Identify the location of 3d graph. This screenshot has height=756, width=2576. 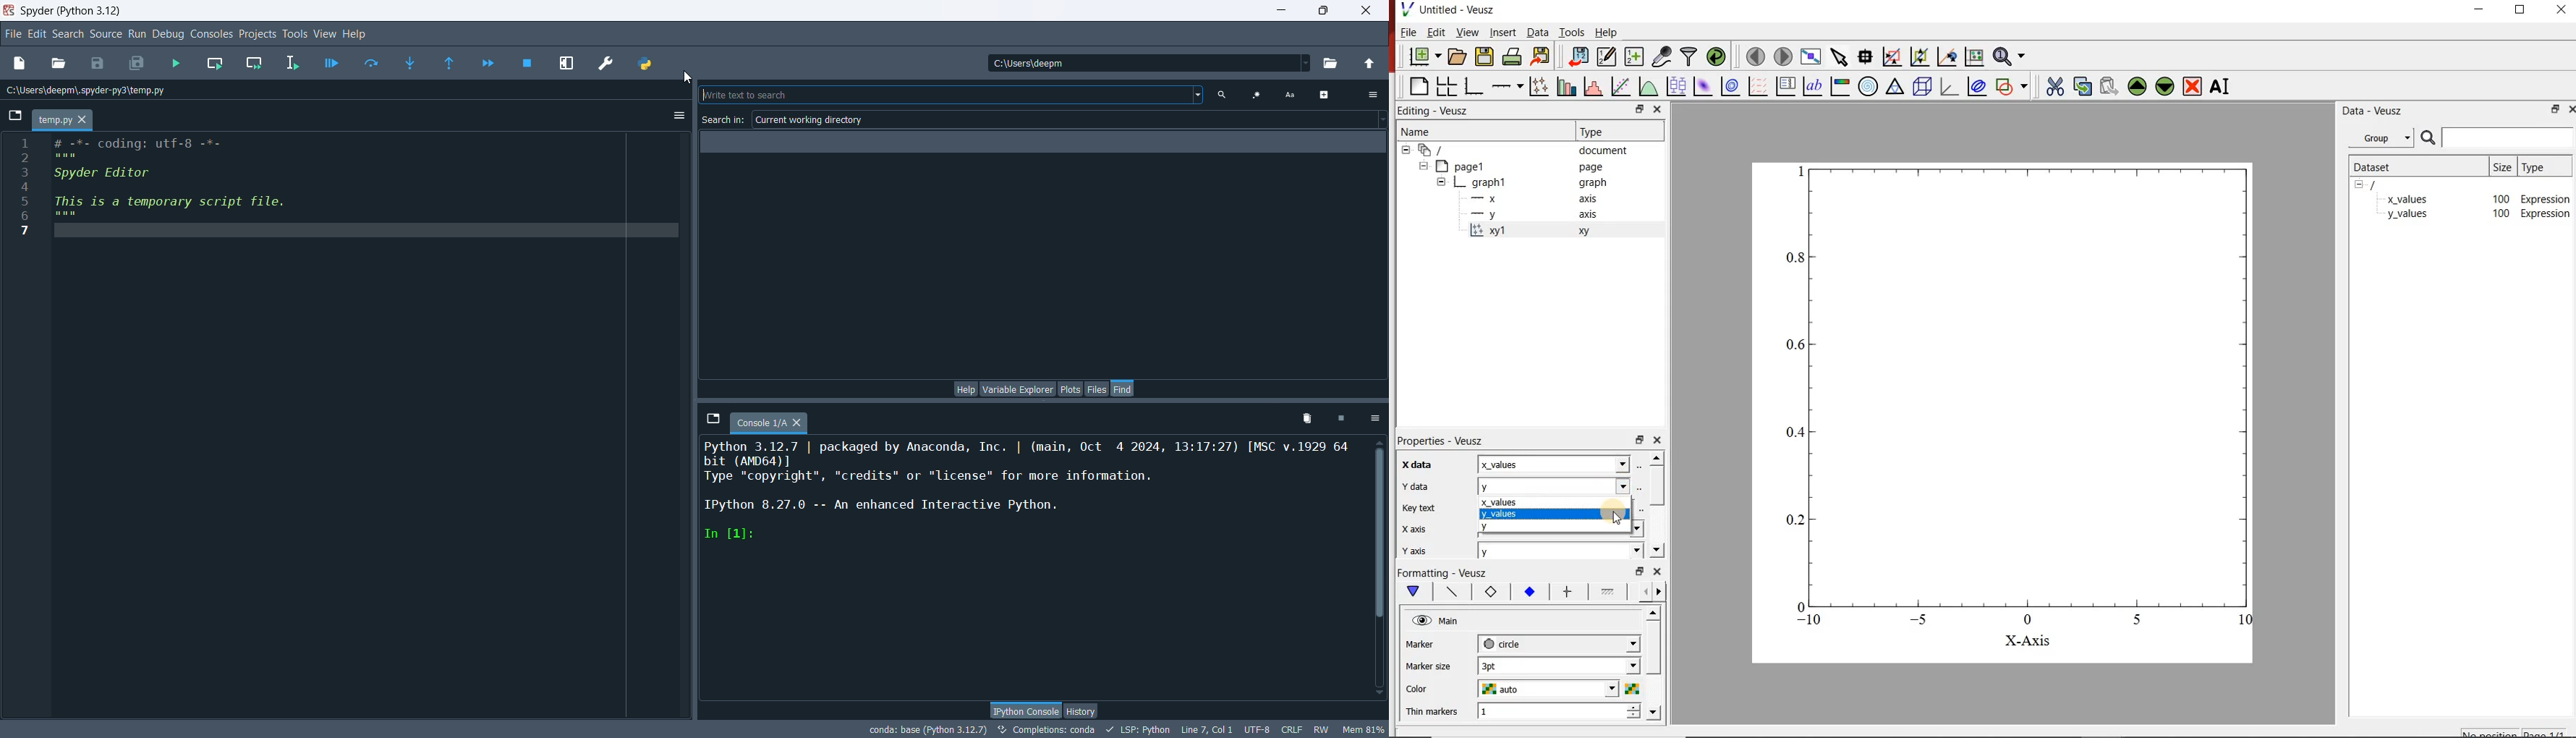
(1950, 88).